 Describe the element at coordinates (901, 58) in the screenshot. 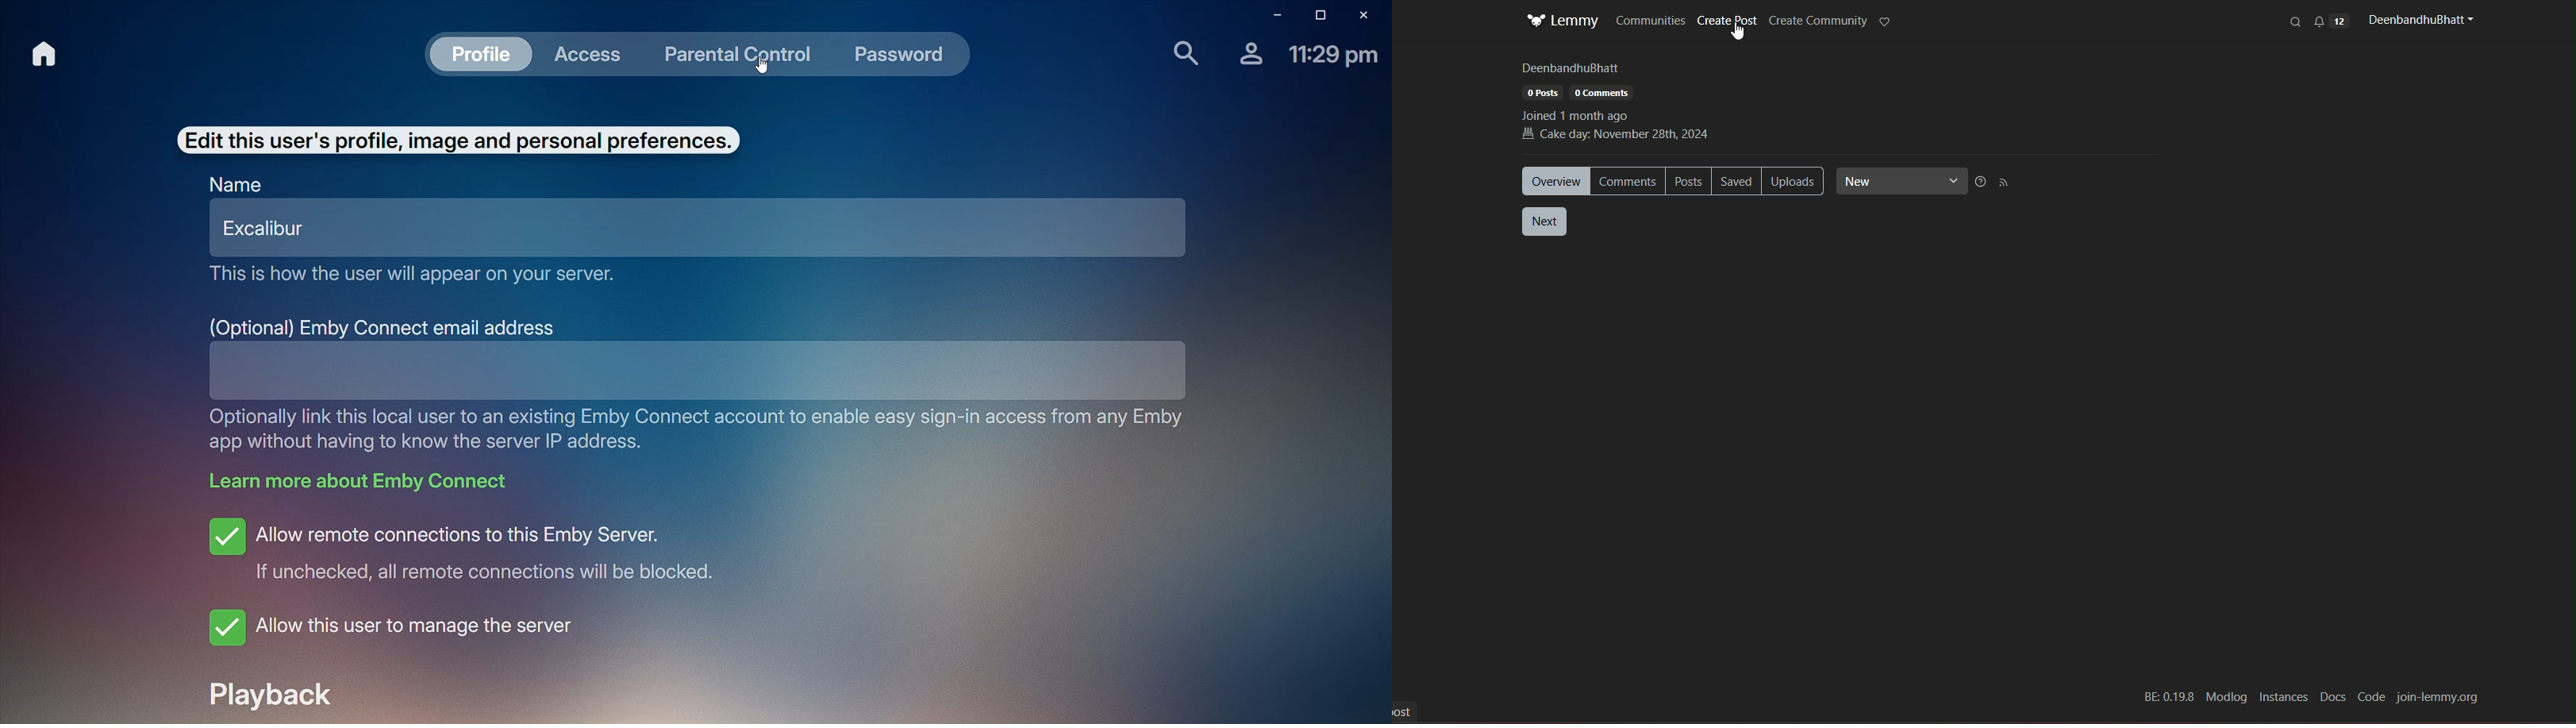

I see `Password` at that location.